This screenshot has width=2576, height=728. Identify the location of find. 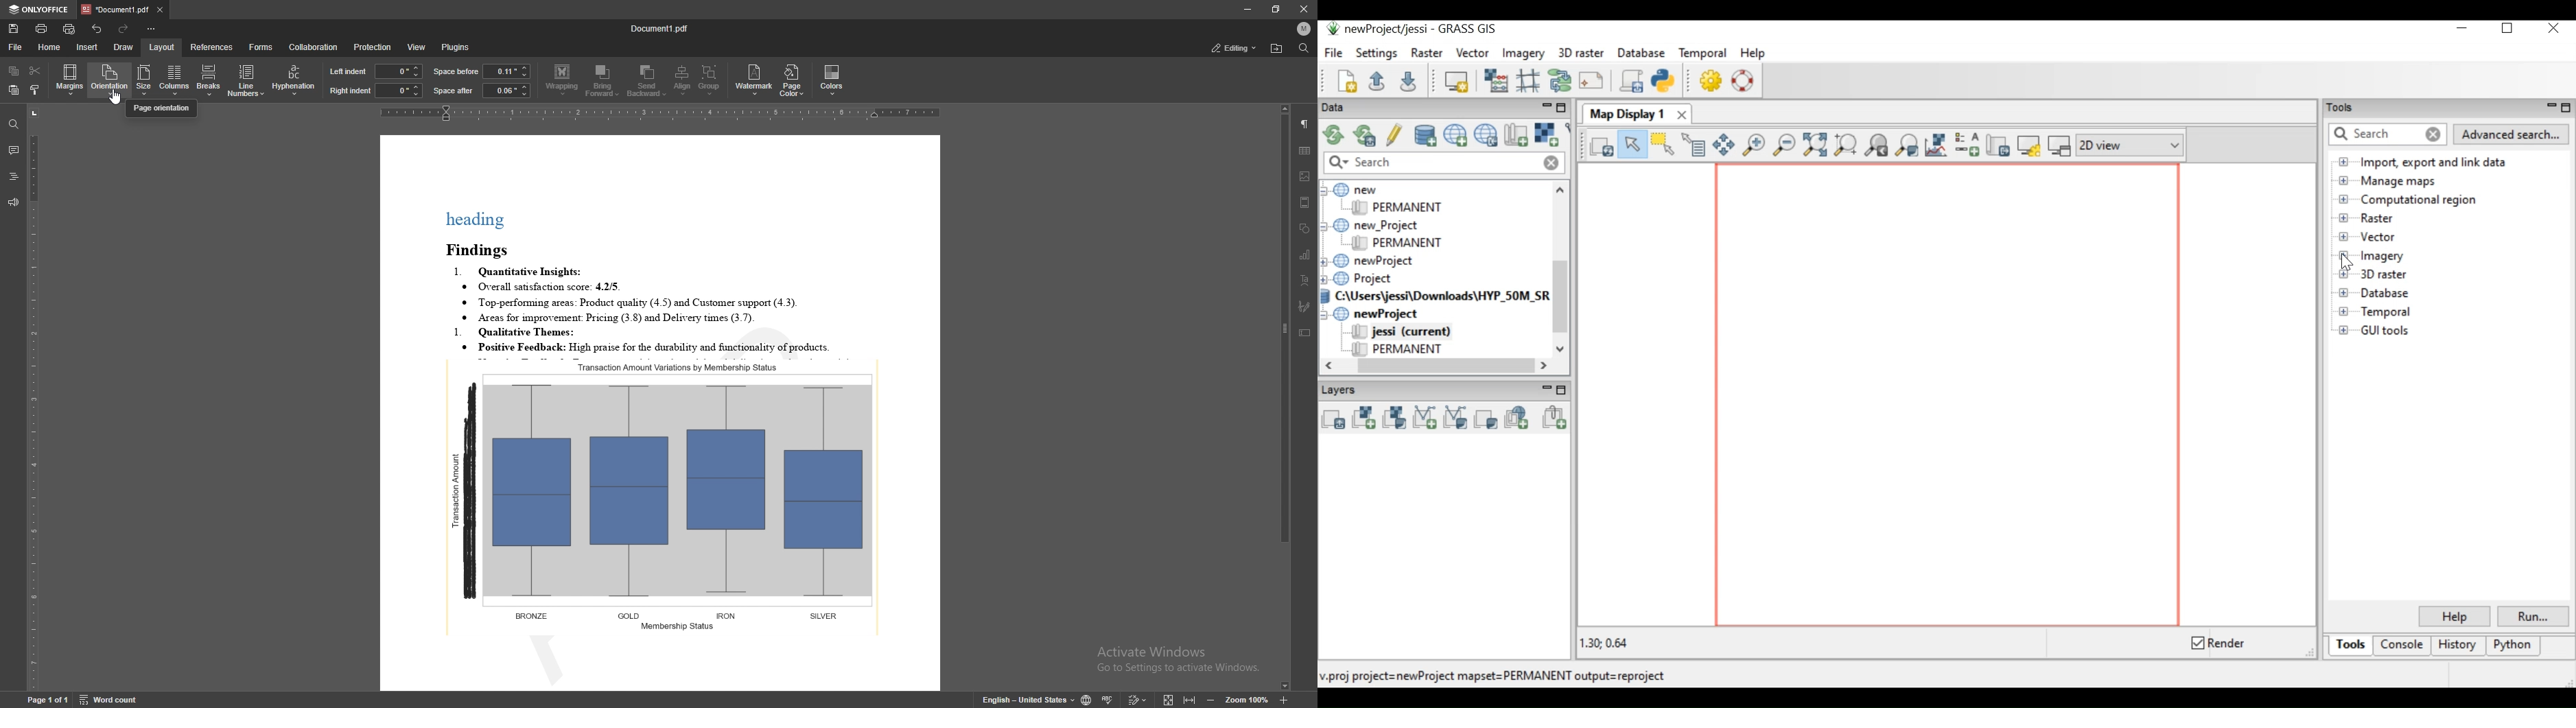
(11, 123).